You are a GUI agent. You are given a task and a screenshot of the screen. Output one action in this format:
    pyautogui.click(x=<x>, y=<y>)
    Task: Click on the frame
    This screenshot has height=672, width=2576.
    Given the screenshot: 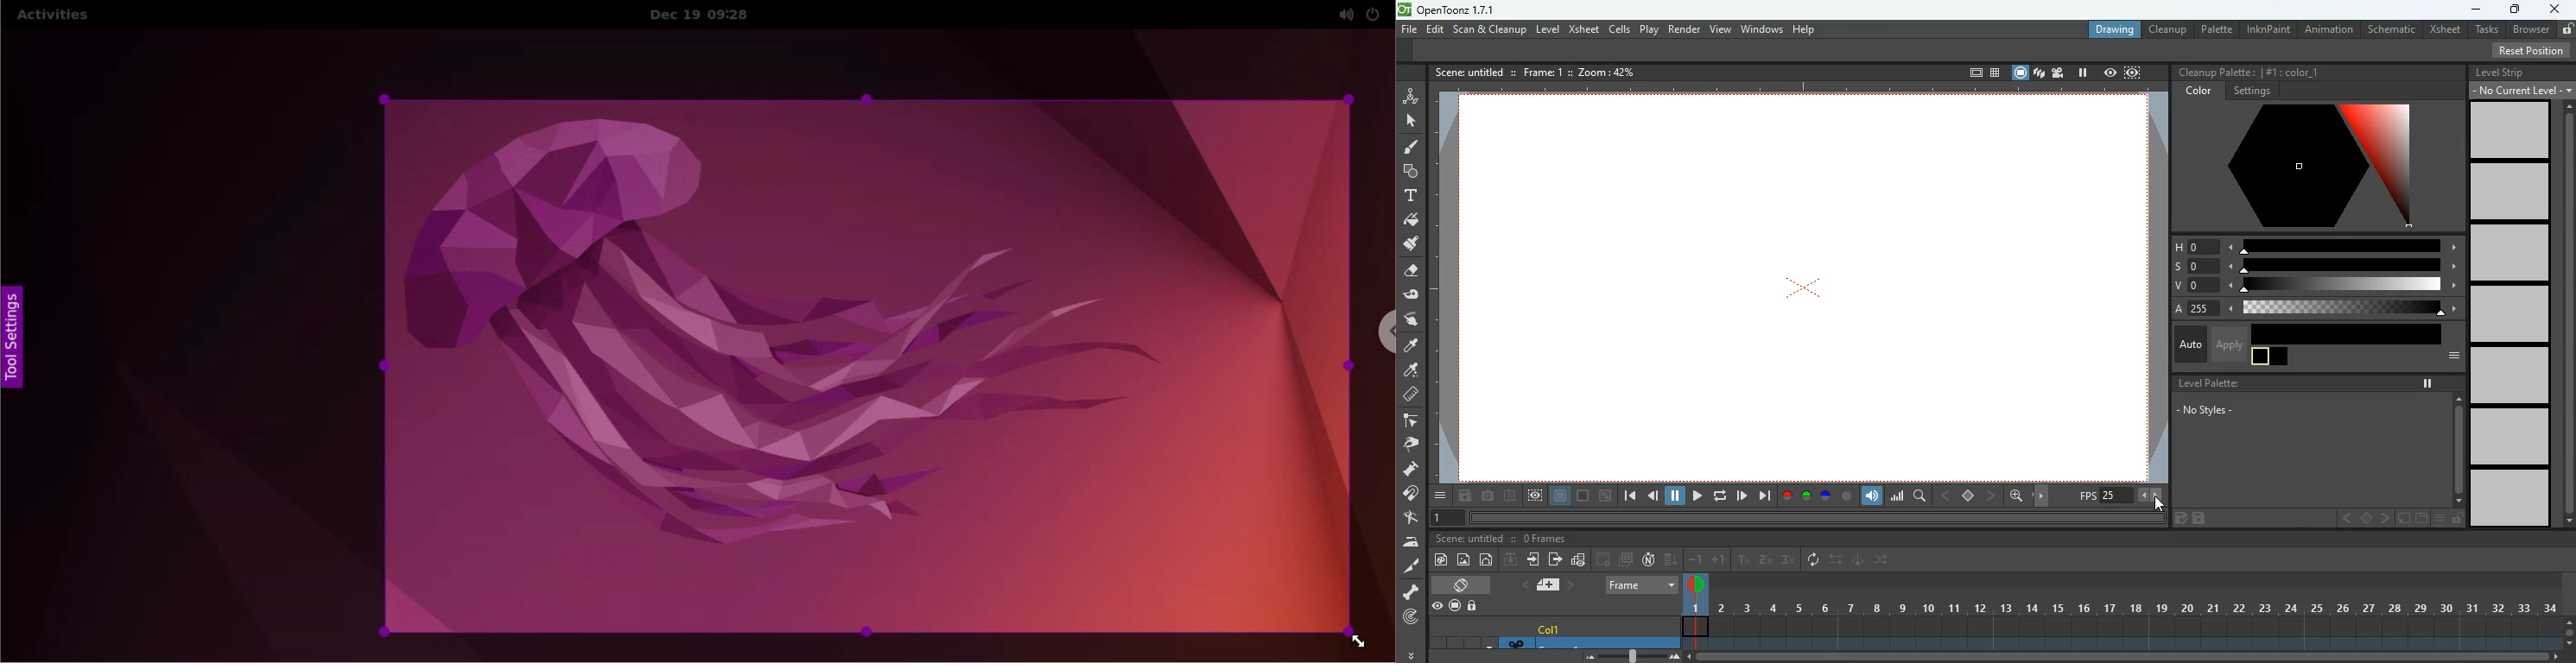 What is the action you would take?
    pyautogui.click(x=1967, y=72)
    